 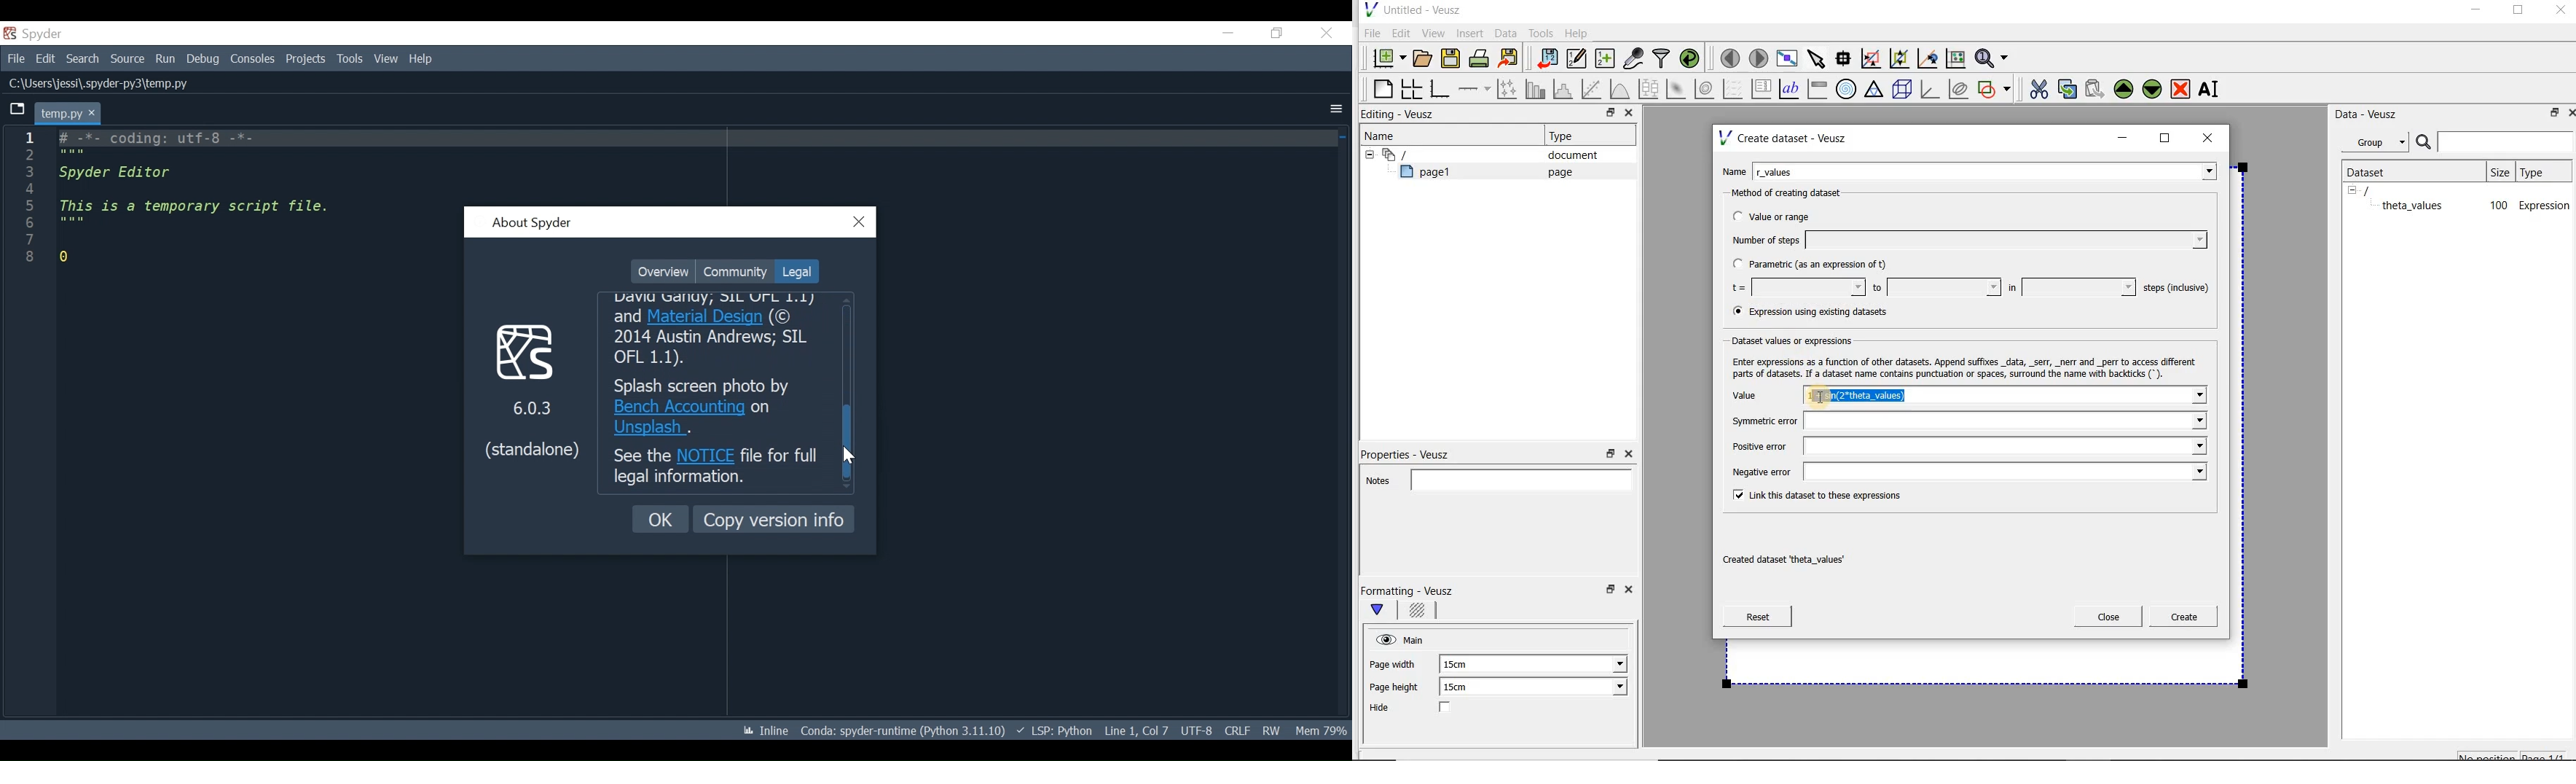 What do you see at coordinates (306, 59) in the screenshot?
I see `Projects` at bounding box center [306, 59].